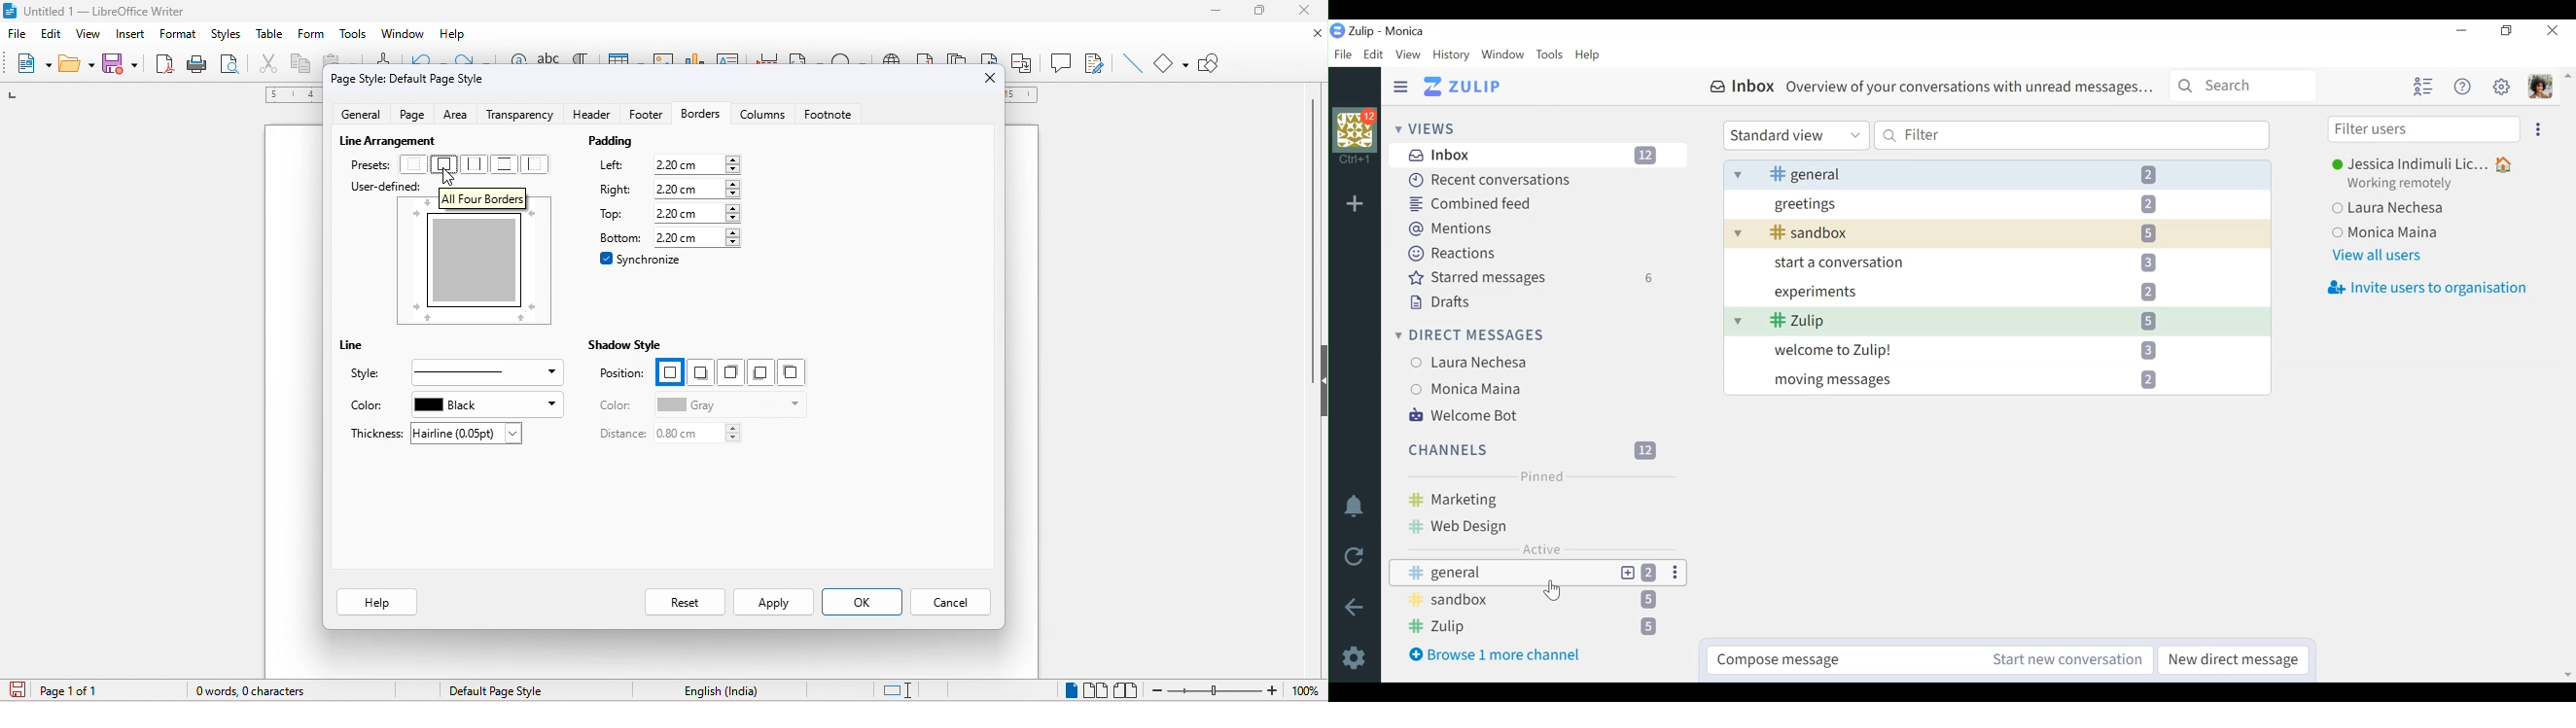  I want to click on zoom factor, so click(1308, 690).